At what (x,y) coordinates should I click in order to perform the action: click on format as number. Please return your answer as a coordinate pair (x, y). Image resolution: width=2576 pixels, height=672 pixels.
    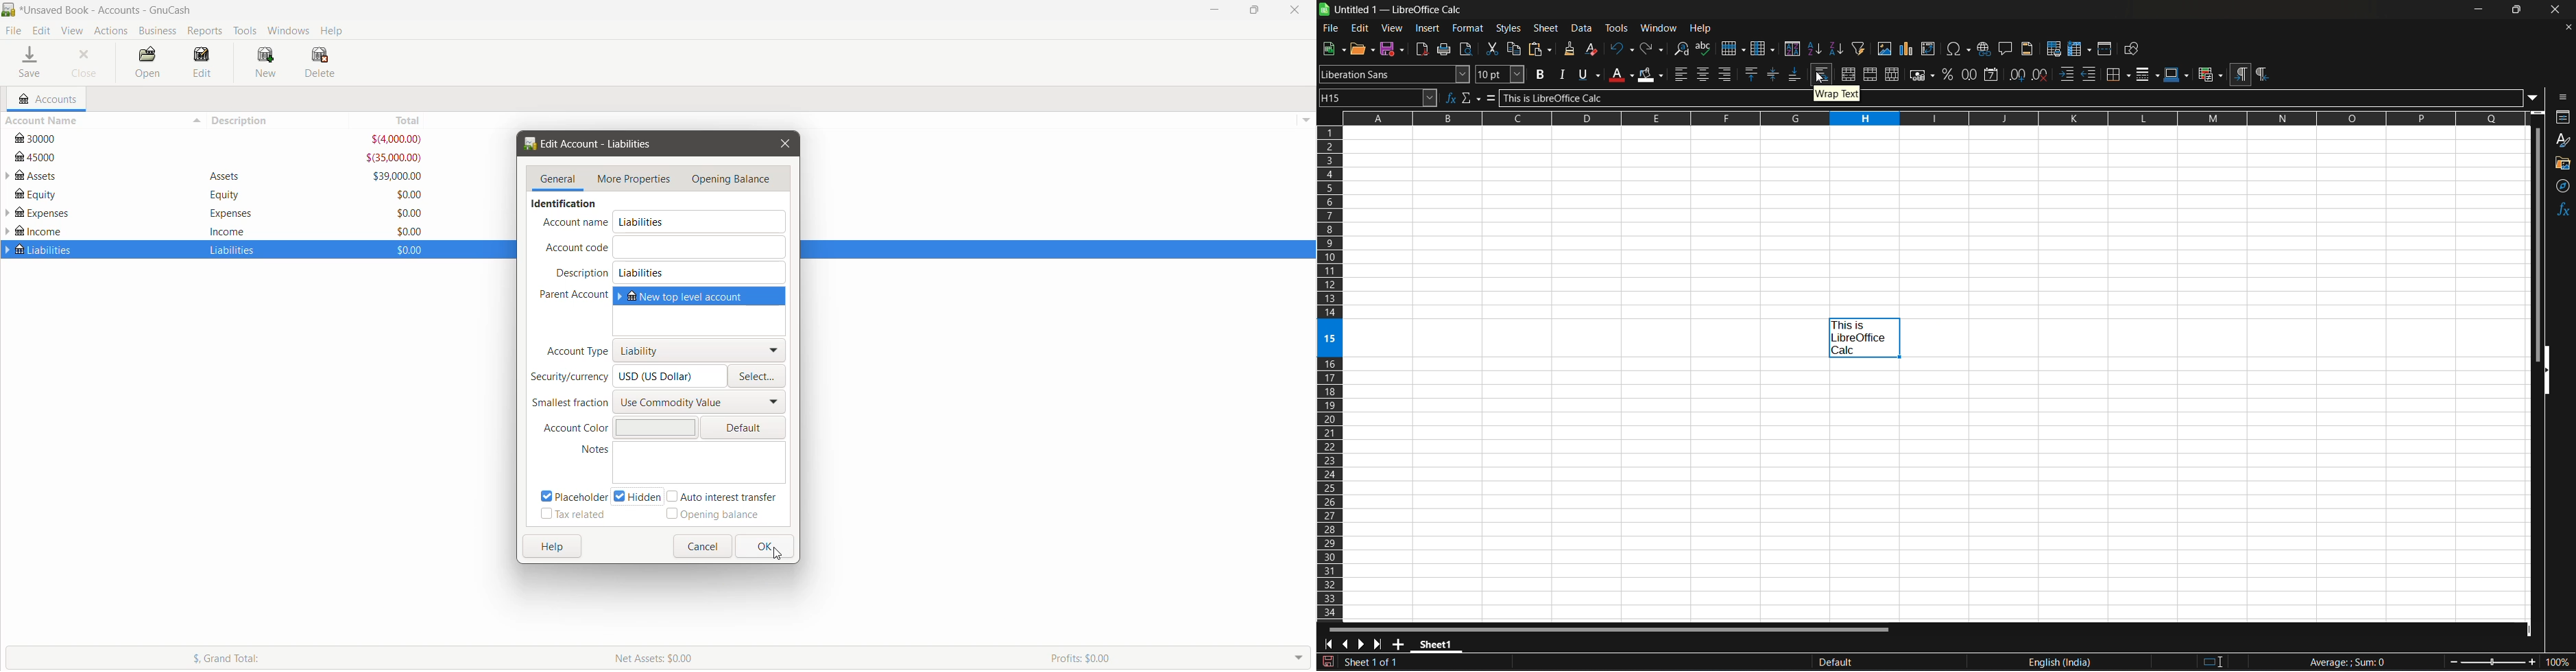
    Looking at the image, I should click on (1969, 76).